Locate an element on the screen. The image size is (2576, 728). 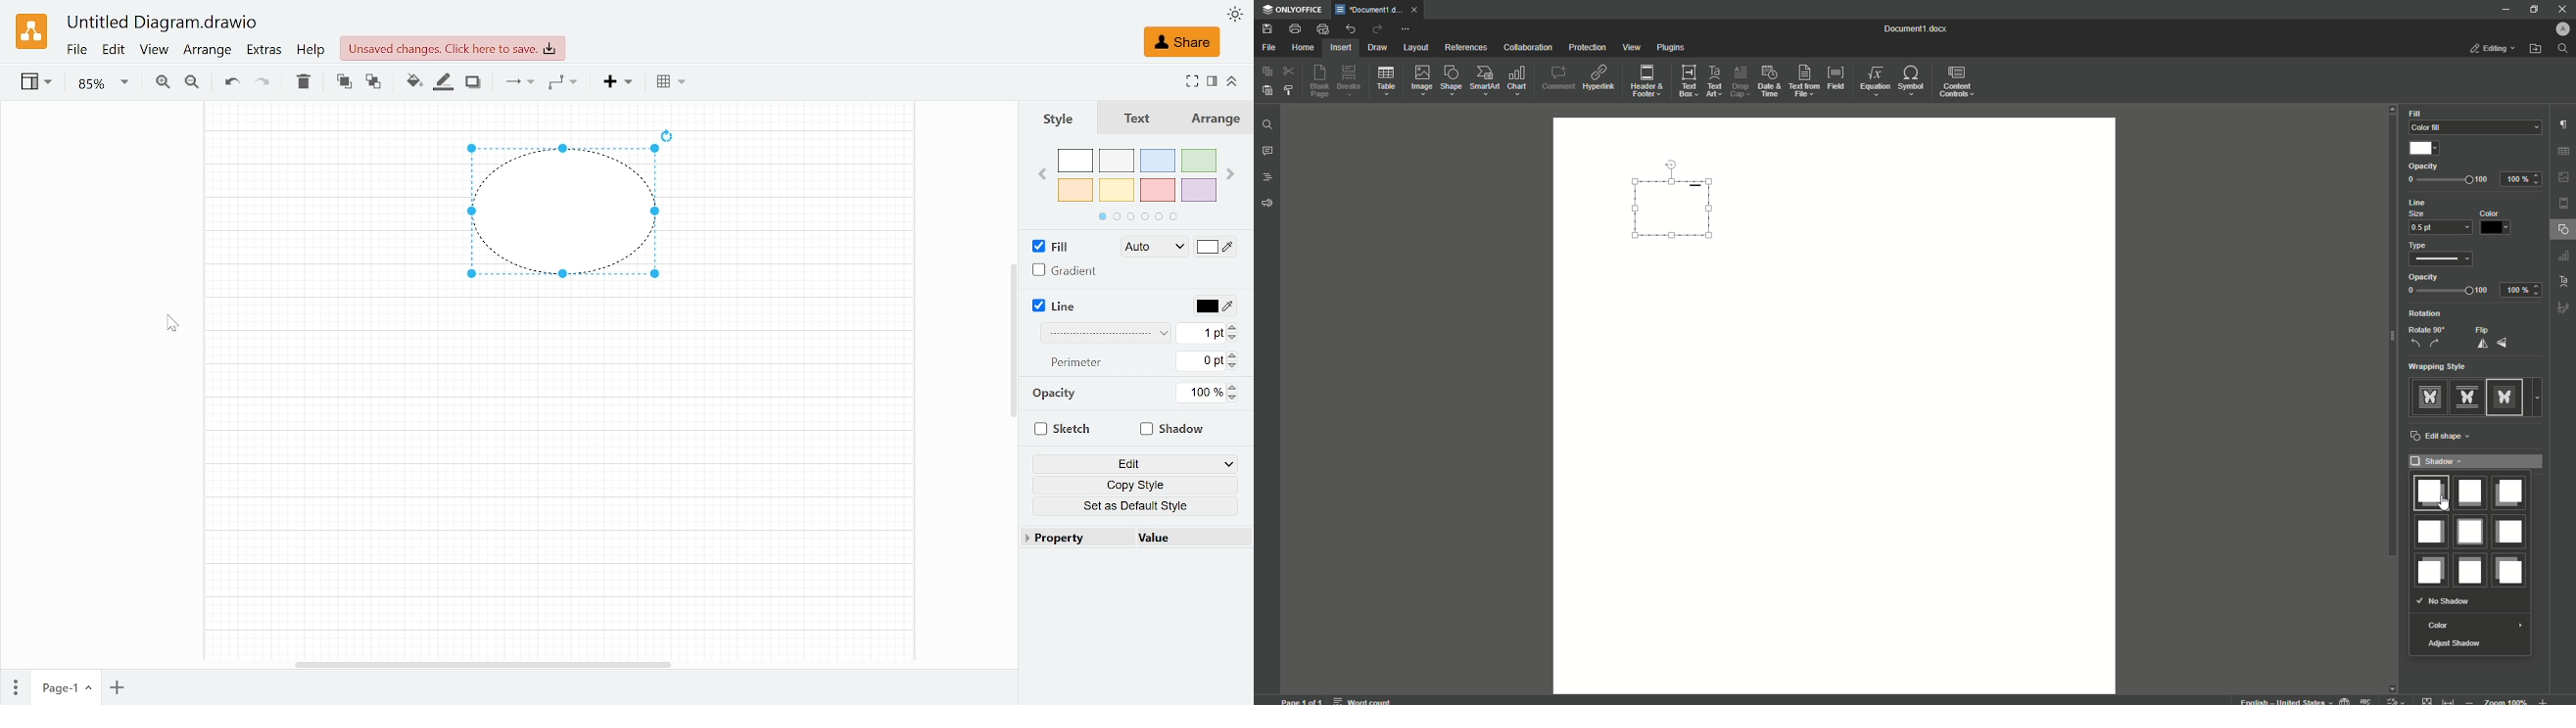
ONLYOFFICE is located at coordinates (1293, 10).